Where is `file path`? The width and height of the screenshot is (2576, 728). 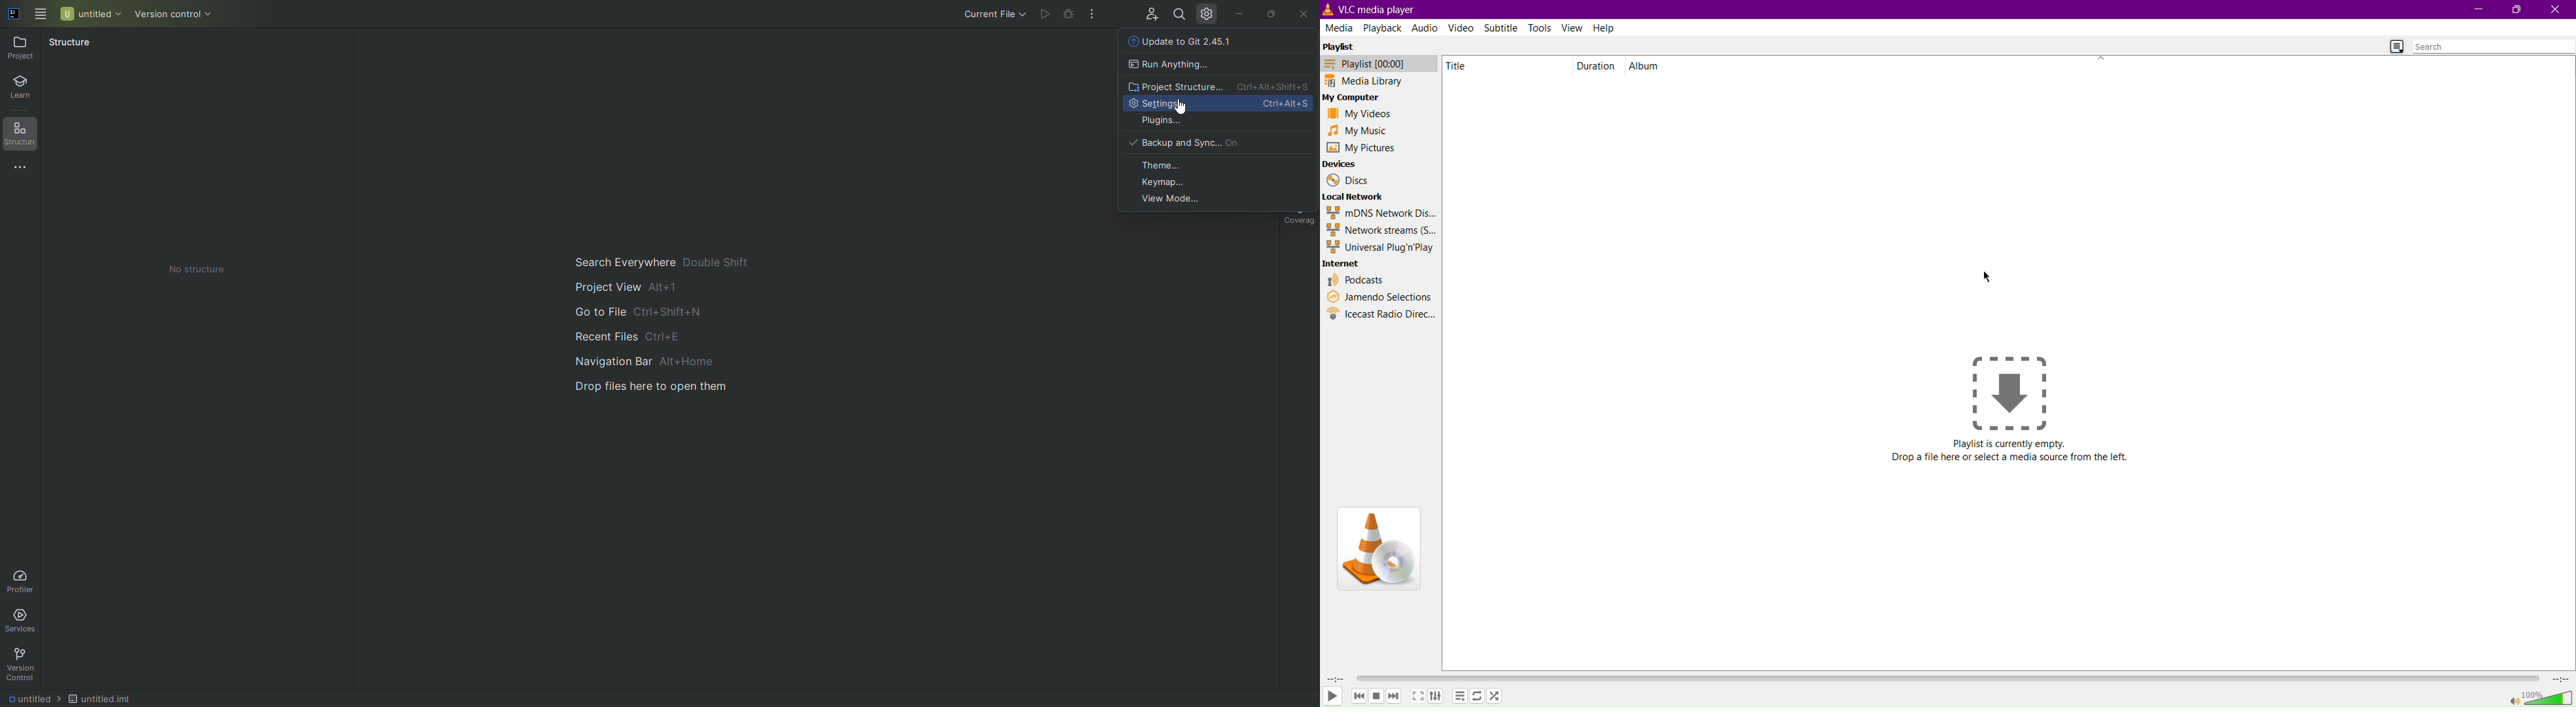
file path is located at coordinates (70, 699).